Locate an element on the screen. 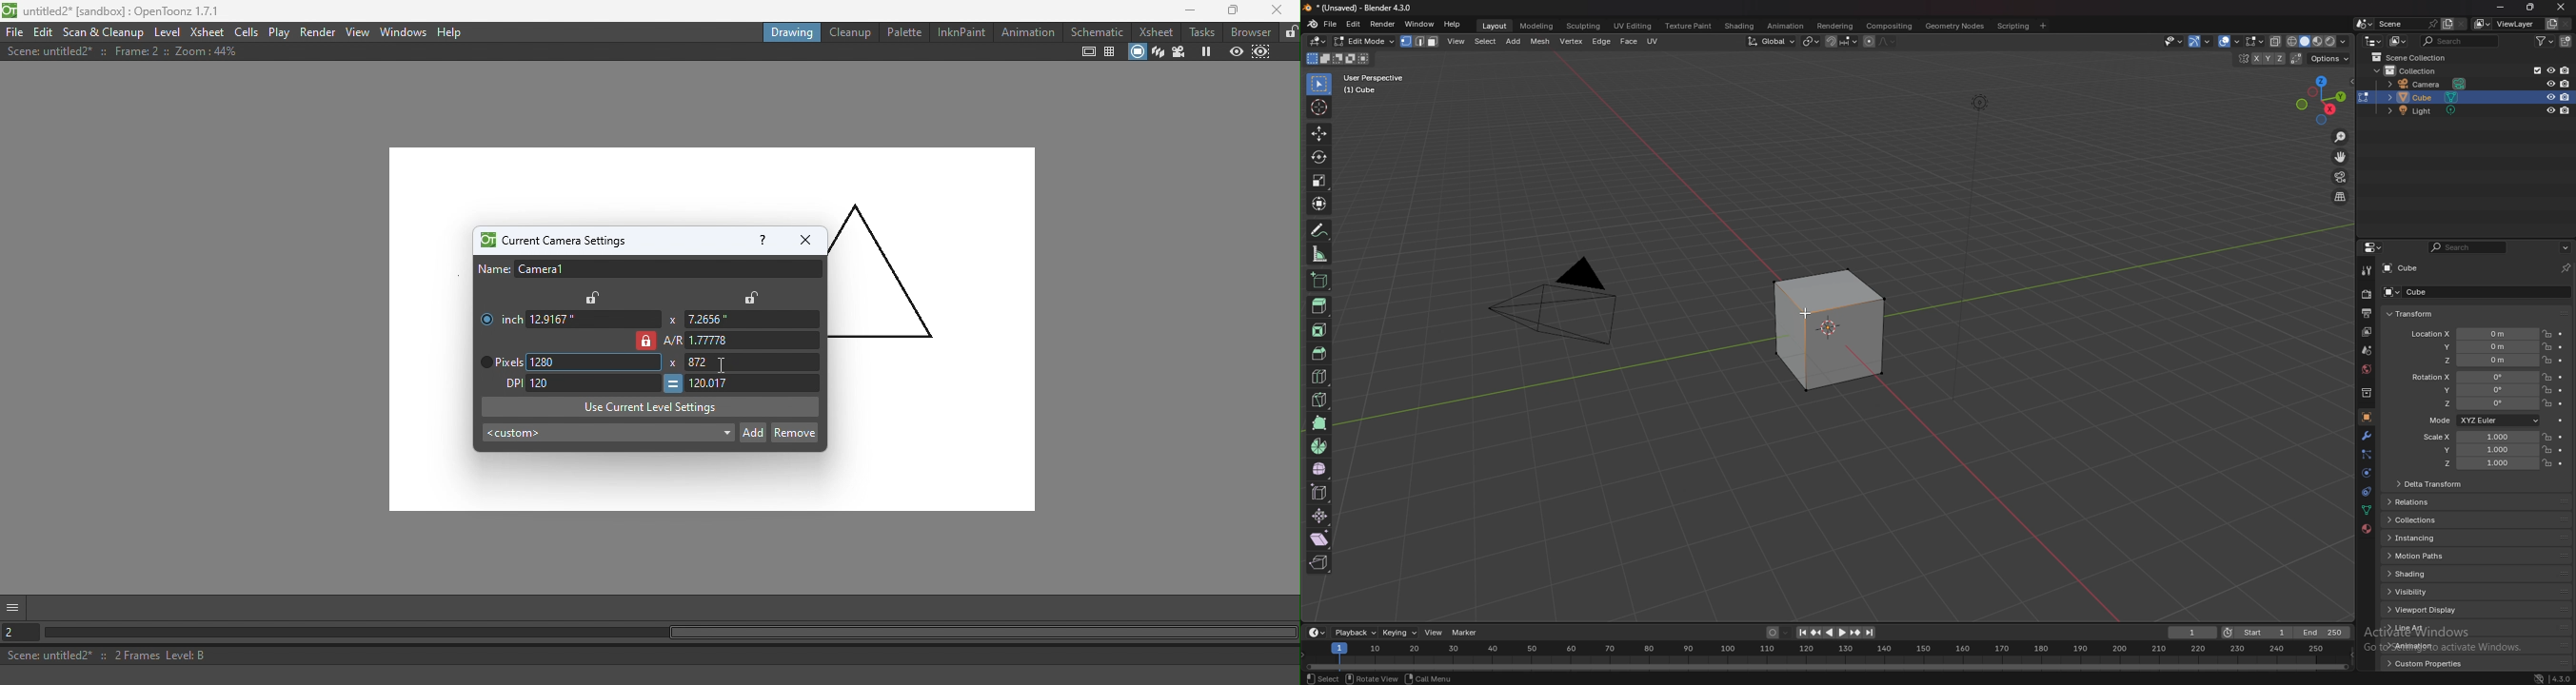  scale y is located at coordinates (2481, 451).